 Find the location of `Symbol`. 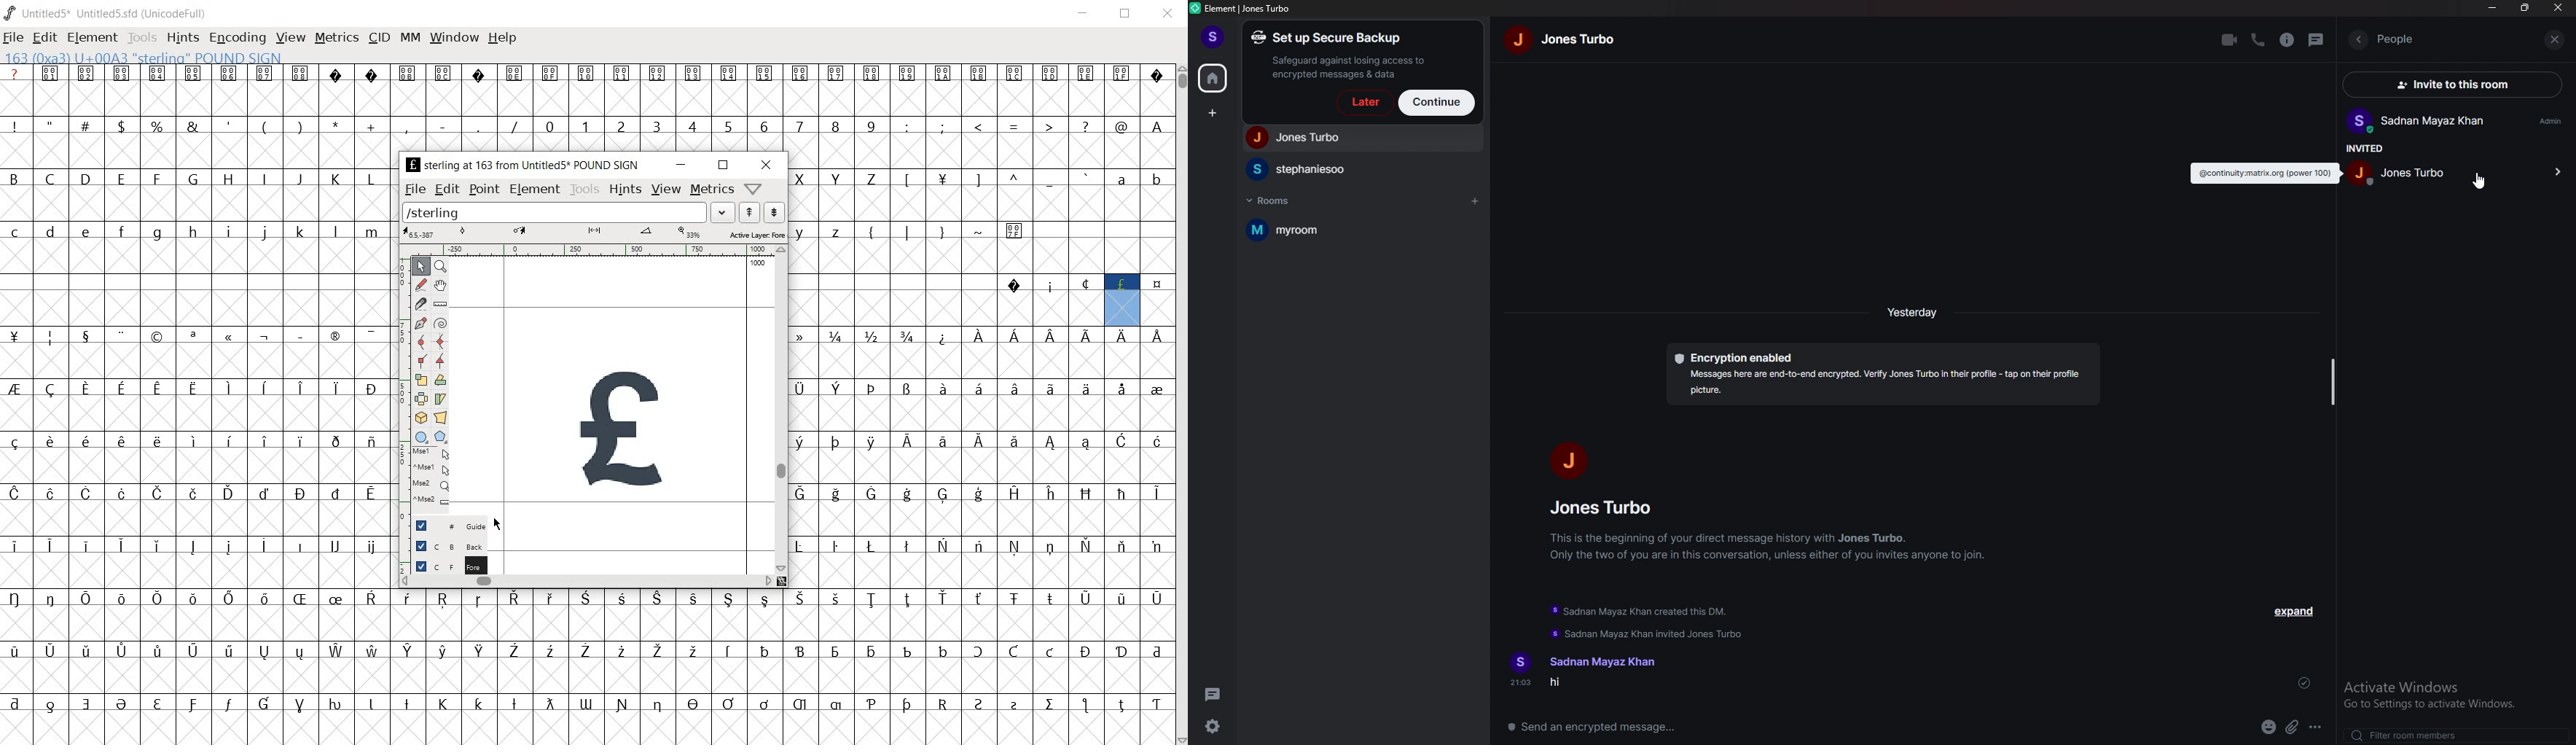

Symbol is located at coordinates (1156, 442).